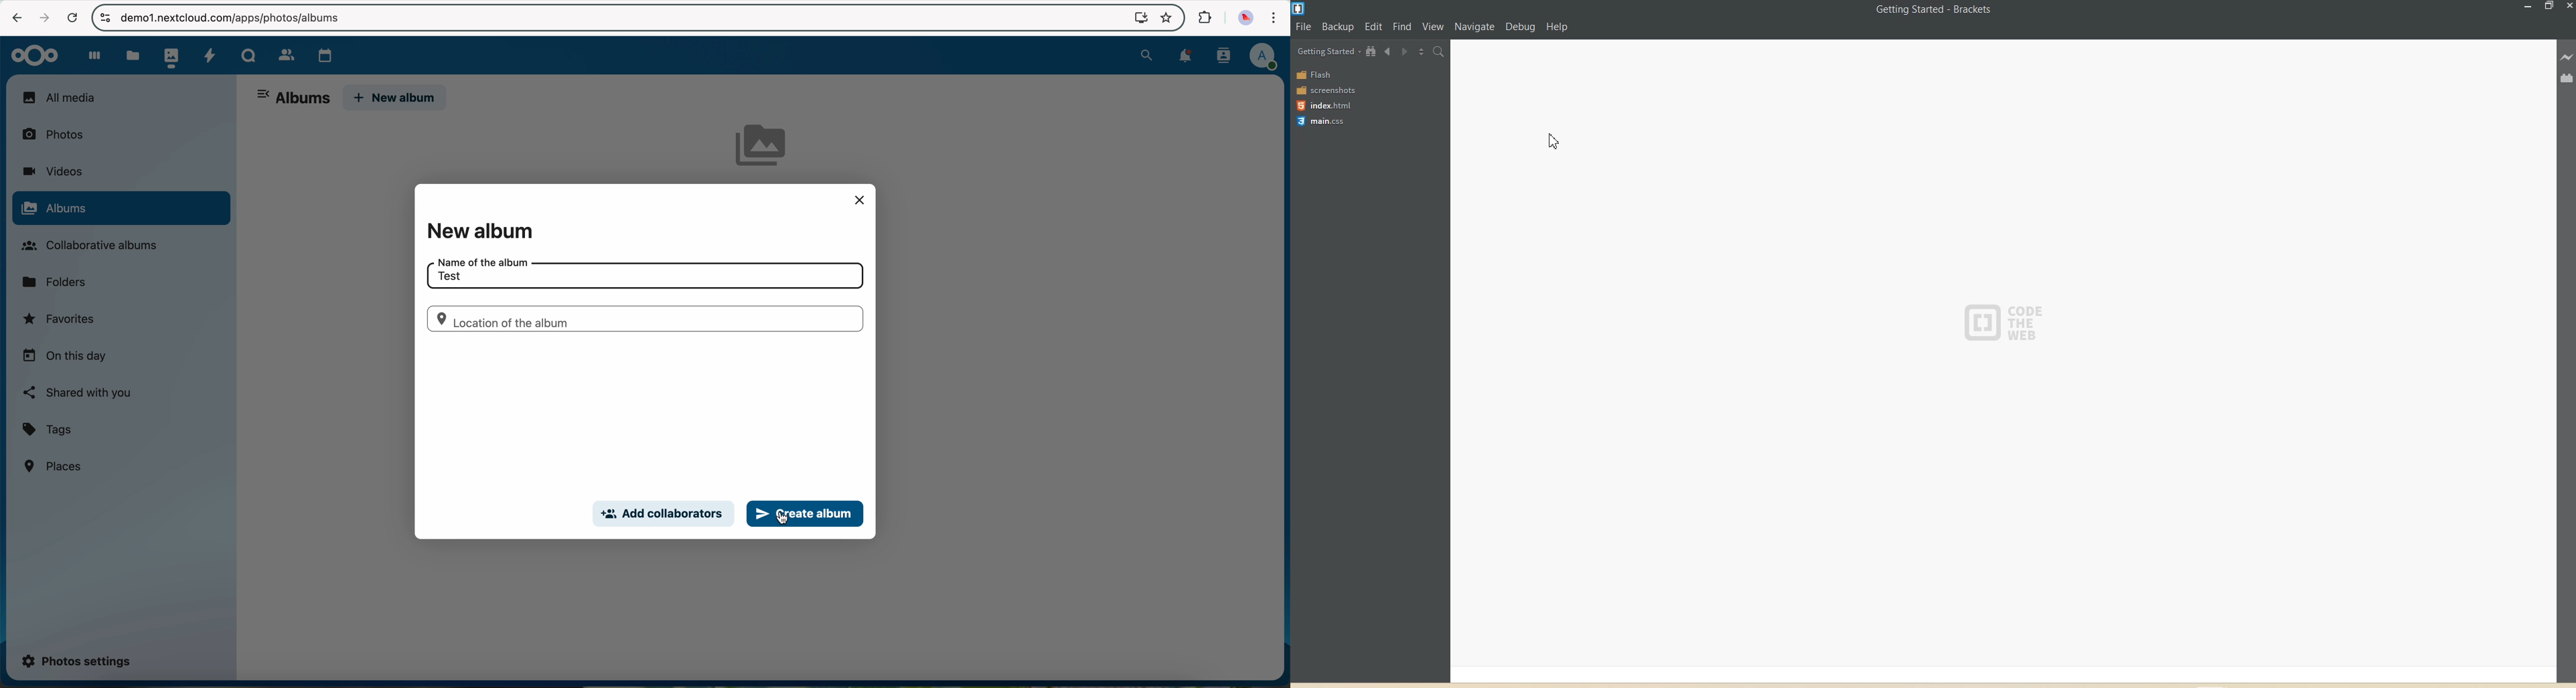 This screenshot has width=2576, height=700. I want to click on View in file Tree, so click(1371, 51).